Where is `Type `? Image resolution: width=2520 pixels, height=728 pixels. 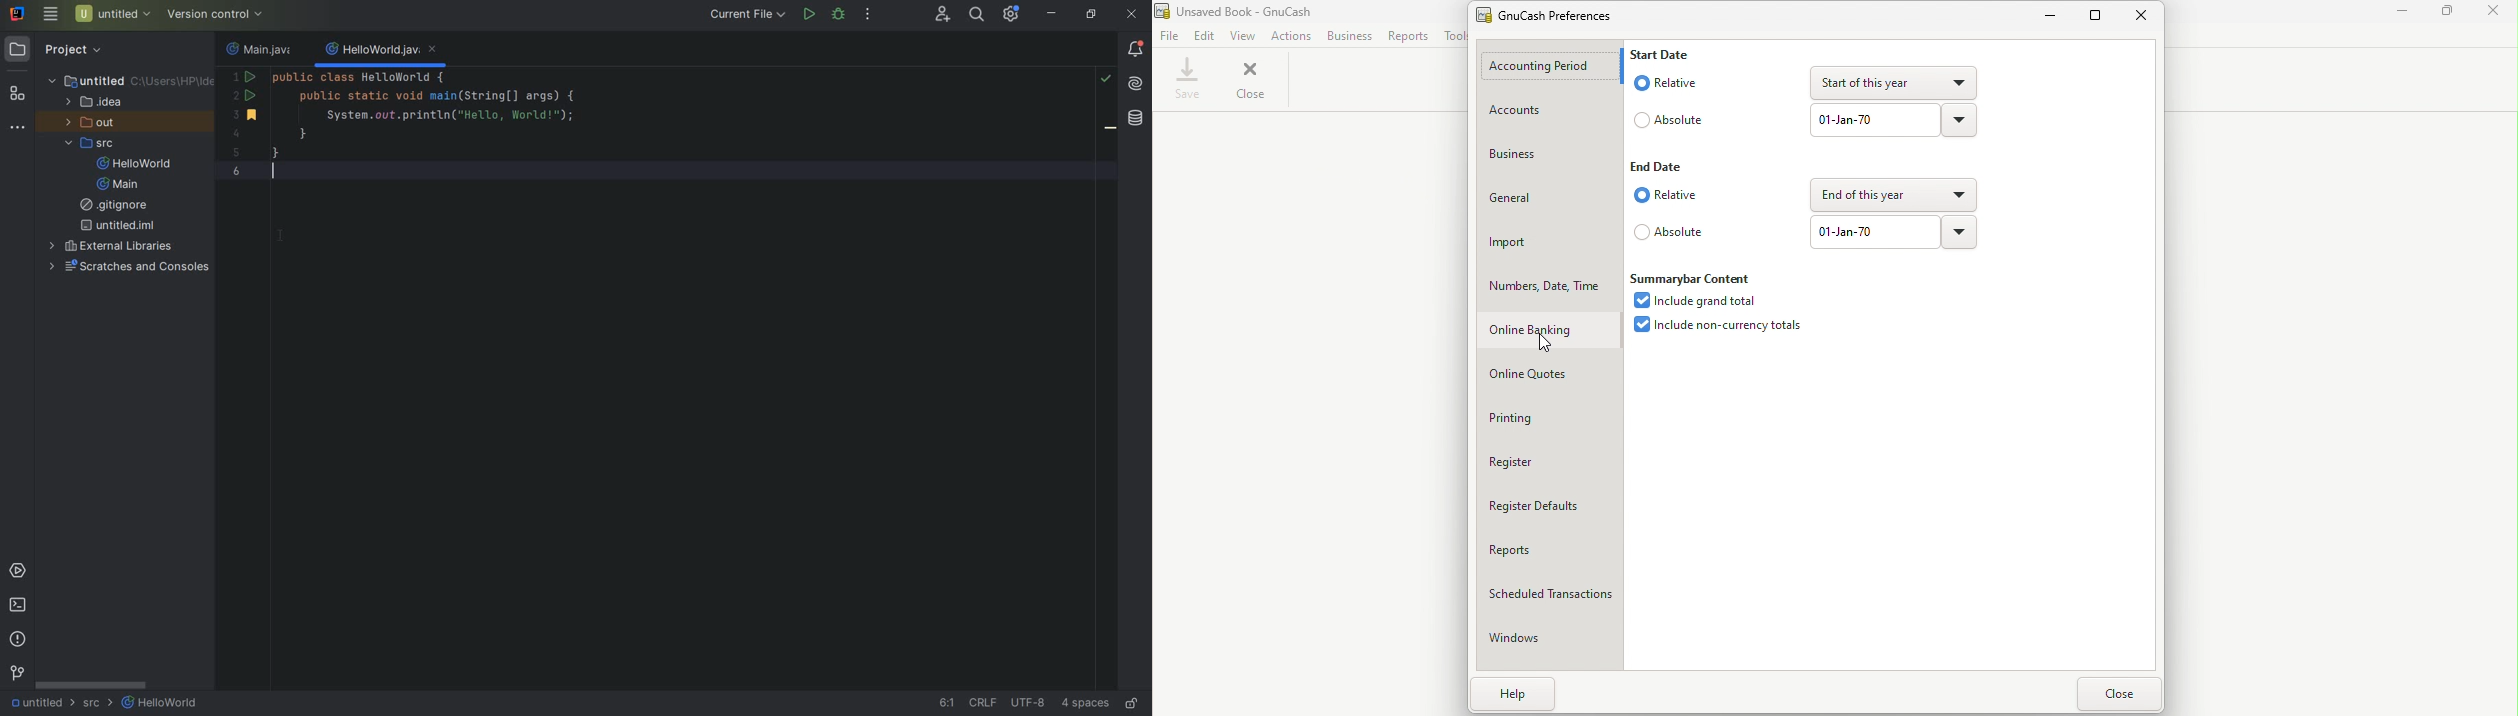
Type  is located at coordinates (1872, 233).